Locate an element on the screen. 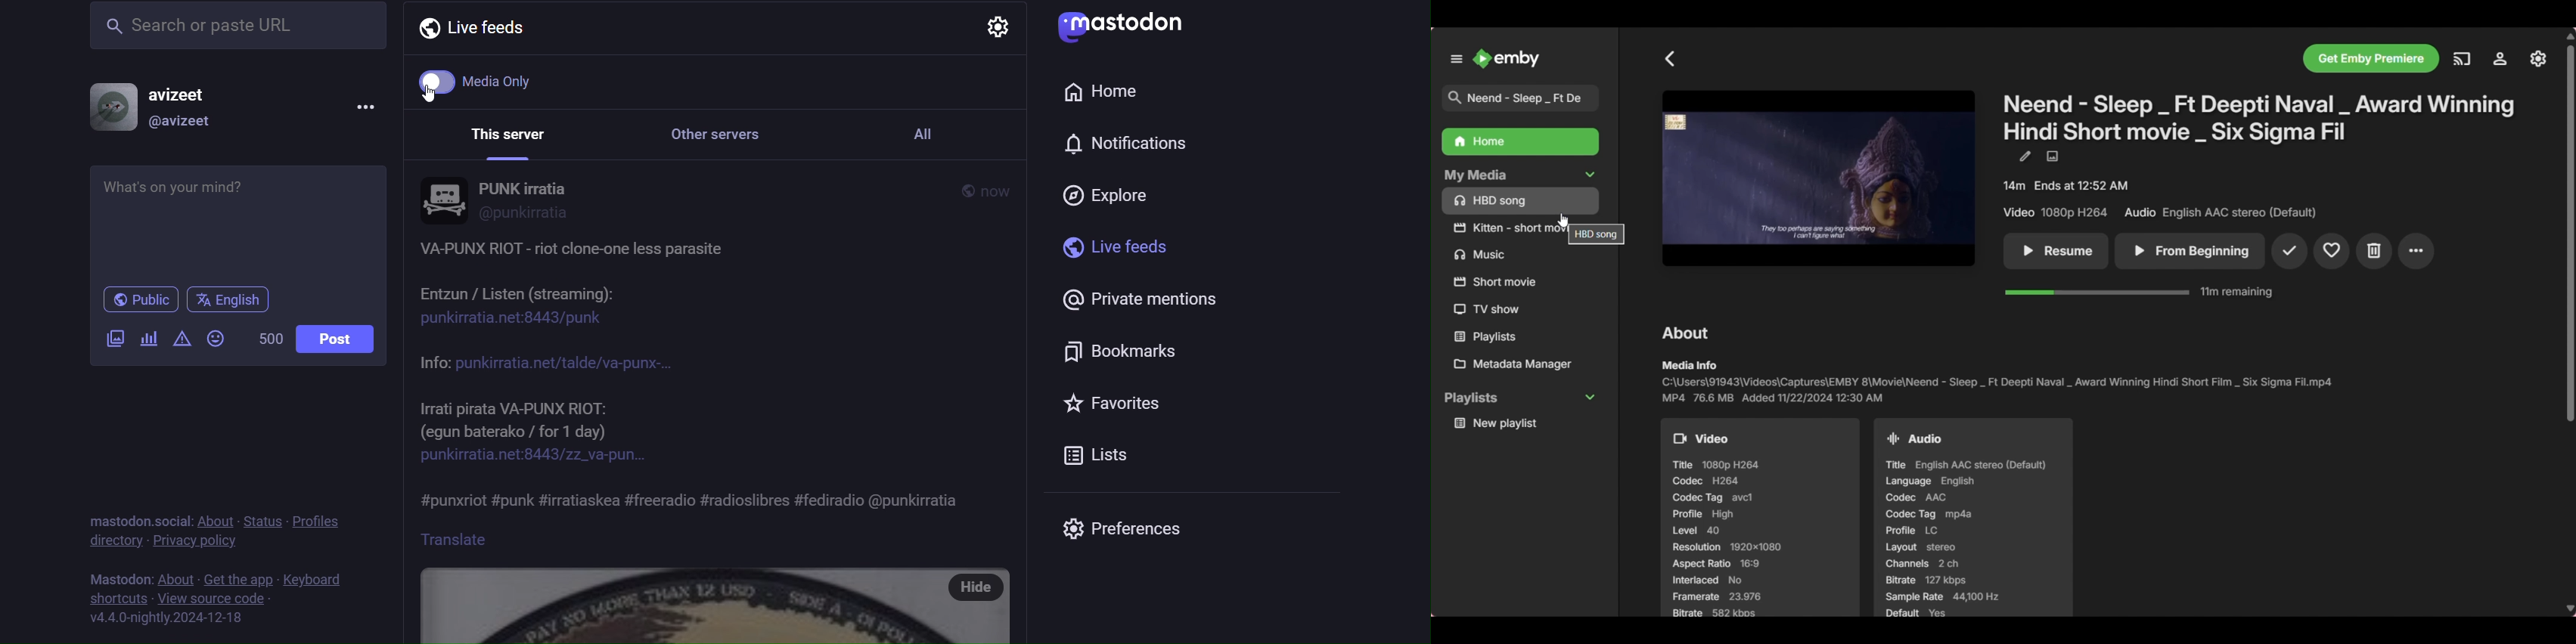 Image resolution: width=2576 pixels, height=644 pixels. mastodon is located at coordinates (1120, 25).